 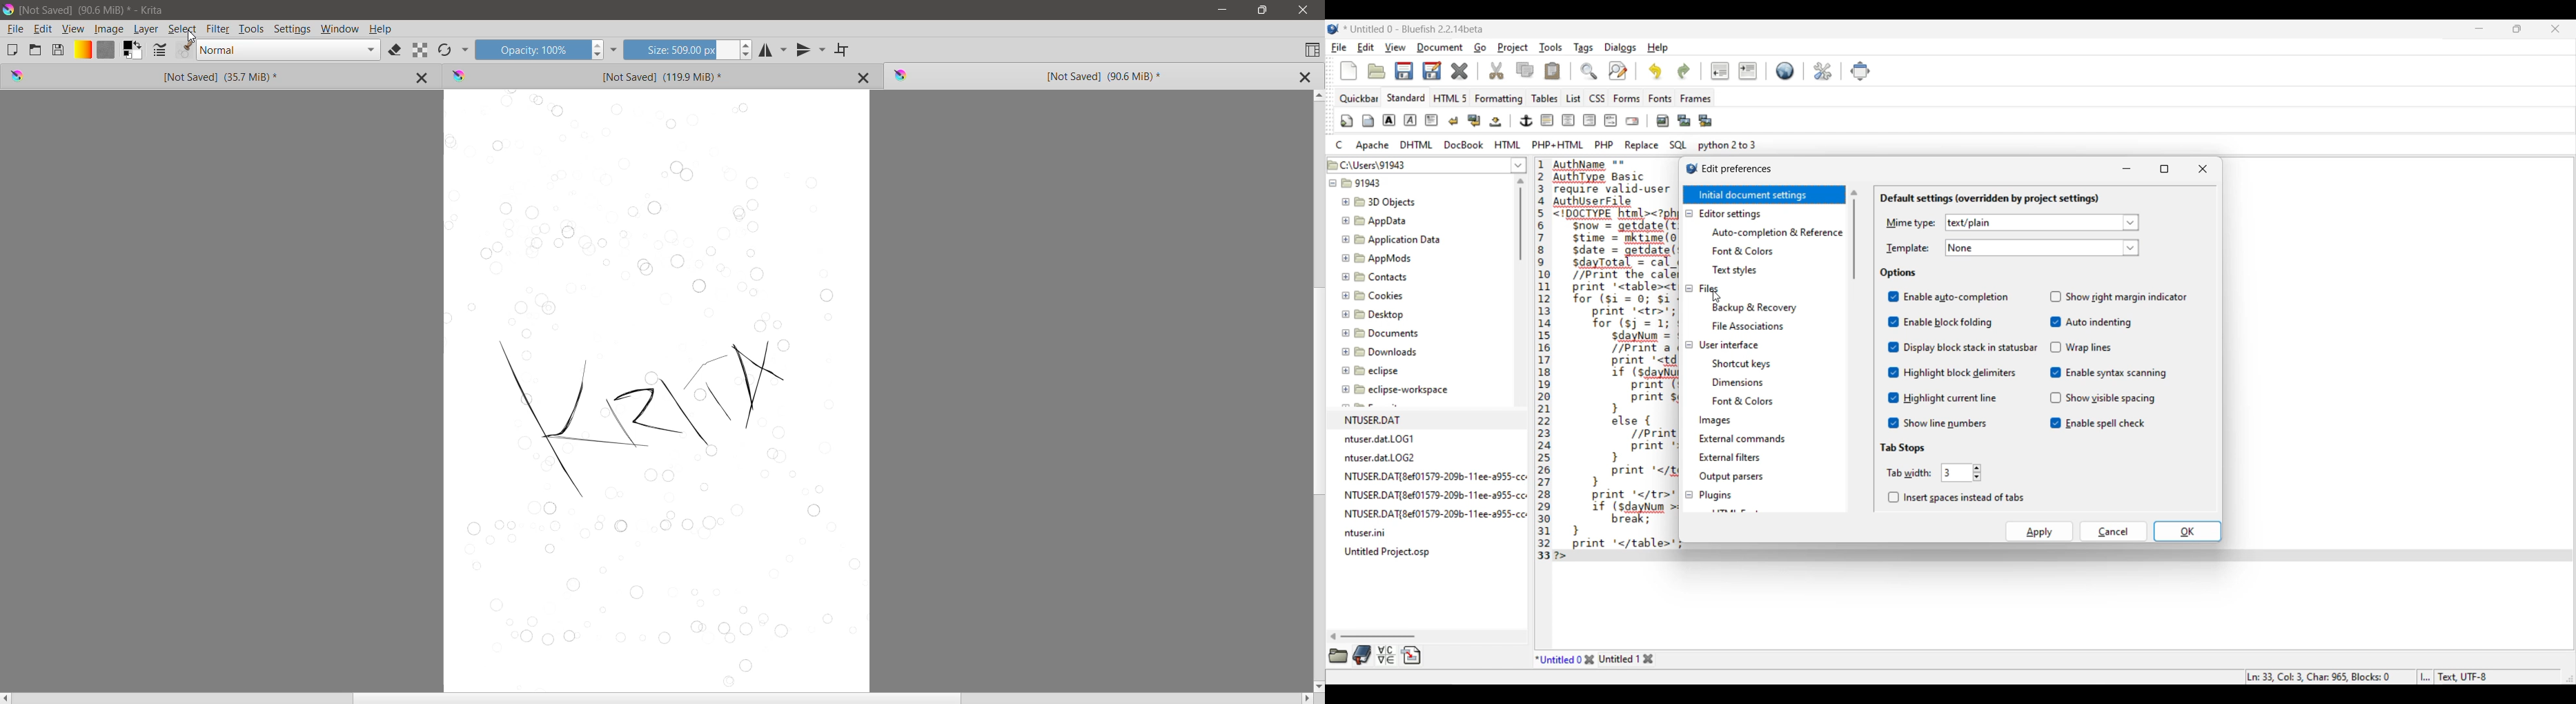 I want to click on Indicates tab width , so click(x=1910, y=473).